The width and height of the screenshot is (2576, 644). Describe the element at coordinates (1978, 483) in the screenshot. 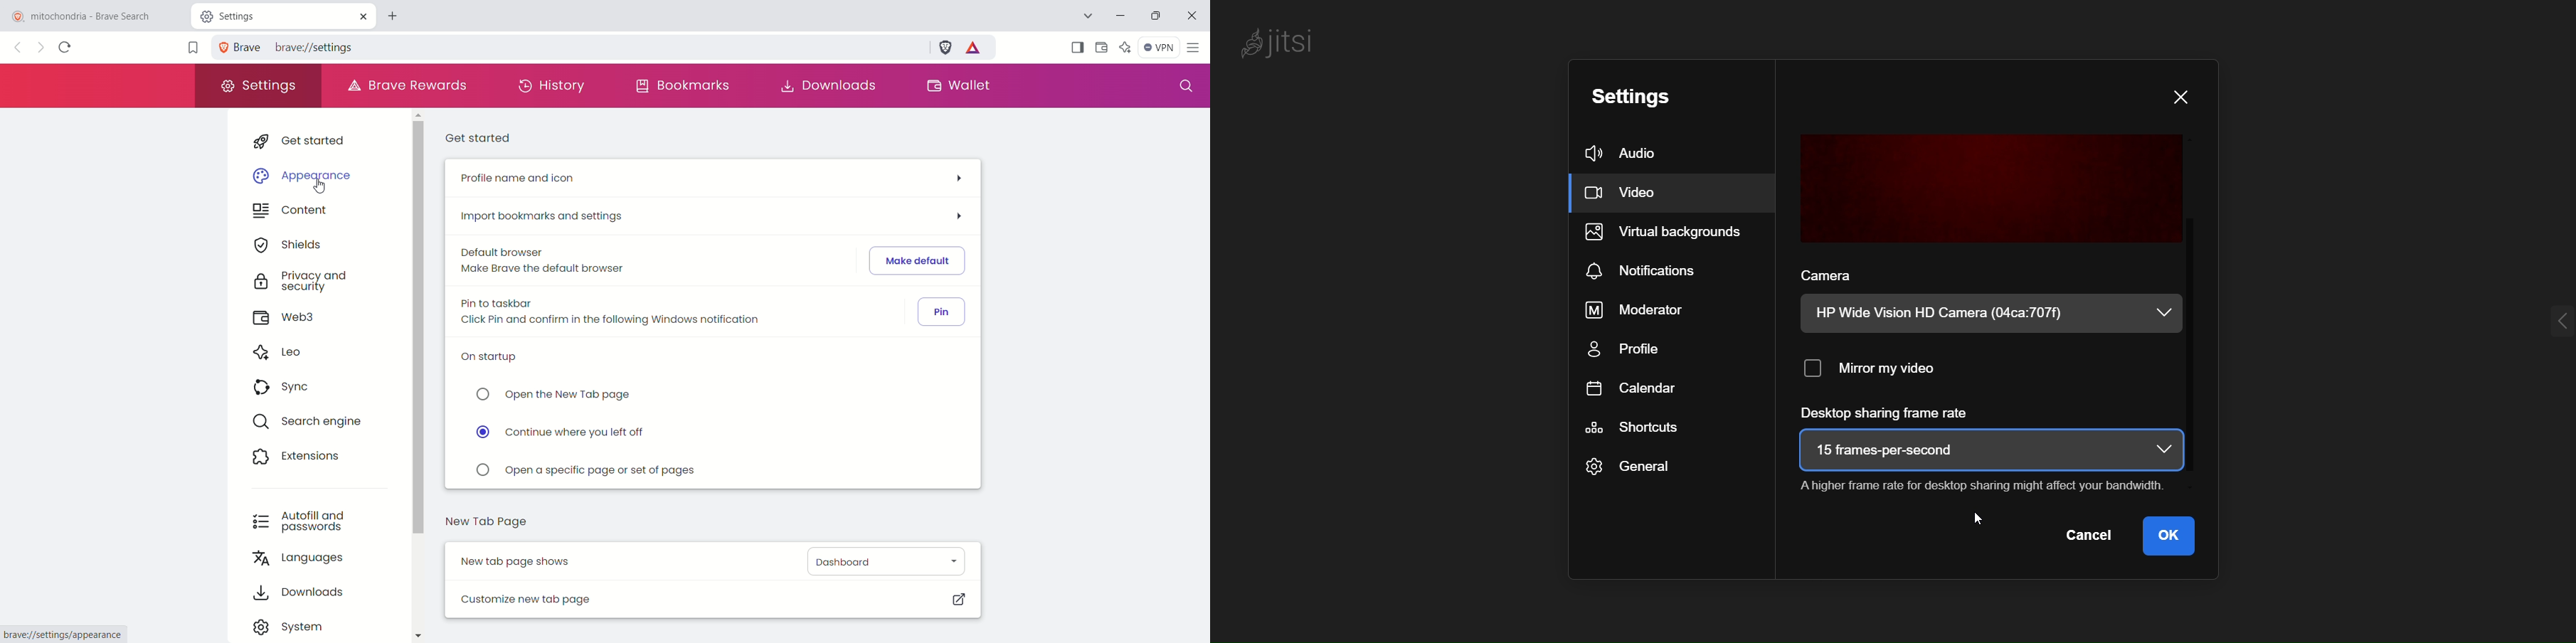

I see `EEE
A higher frame rate for desktop sharing might affect your bandwidth` at that location.